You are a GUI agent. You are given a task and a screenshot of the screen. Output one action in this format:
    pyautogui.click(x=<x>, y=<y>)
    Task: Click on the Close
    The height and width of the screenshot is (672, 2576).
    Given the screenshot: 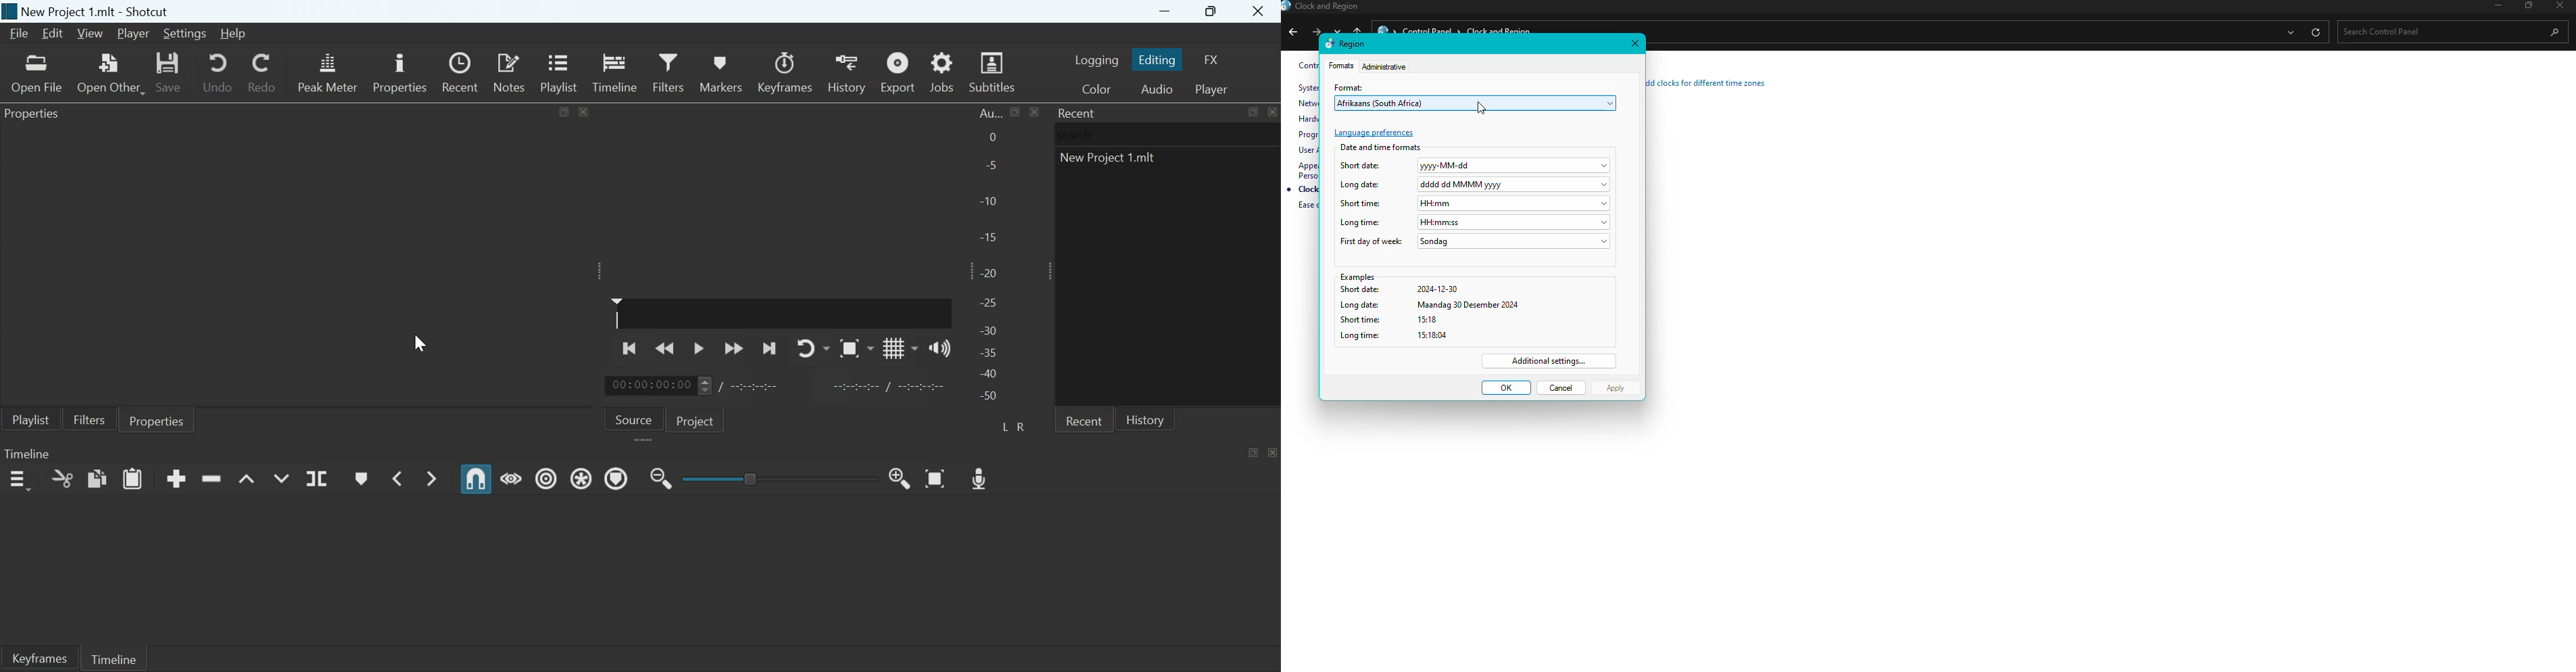 What is the action you would take?
    pyautogui.click(x=1272, y=112)
    